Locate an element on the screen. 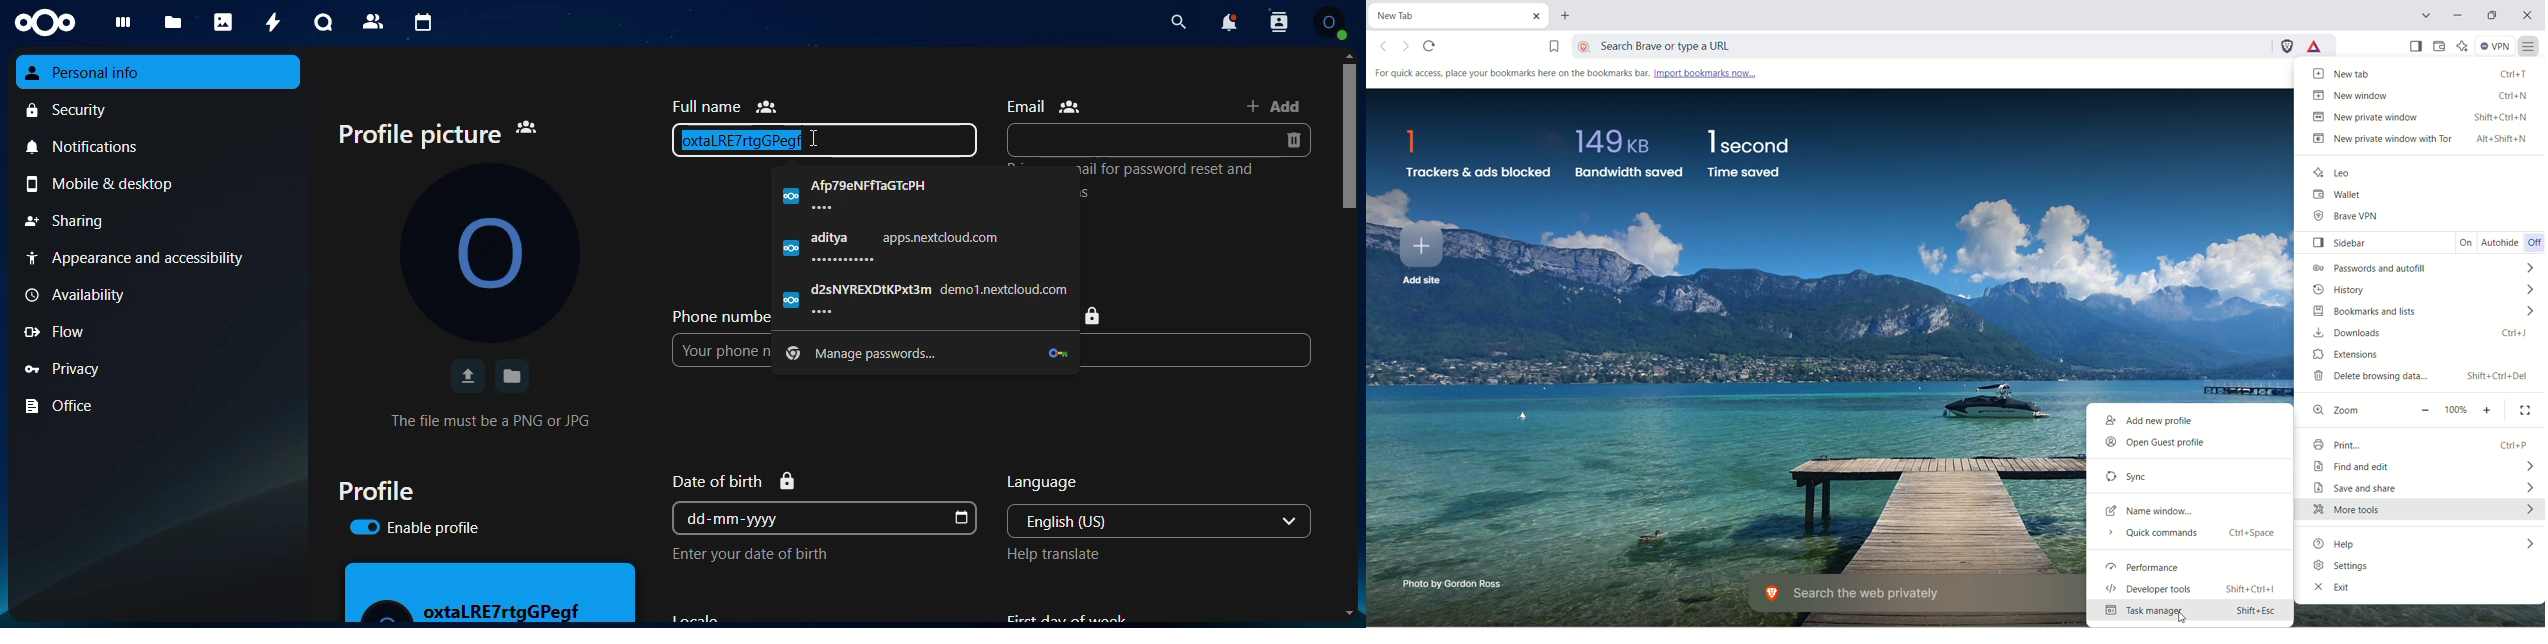 This screenshot has height=644, width=2548. availability is located at coordinates (155, 295).